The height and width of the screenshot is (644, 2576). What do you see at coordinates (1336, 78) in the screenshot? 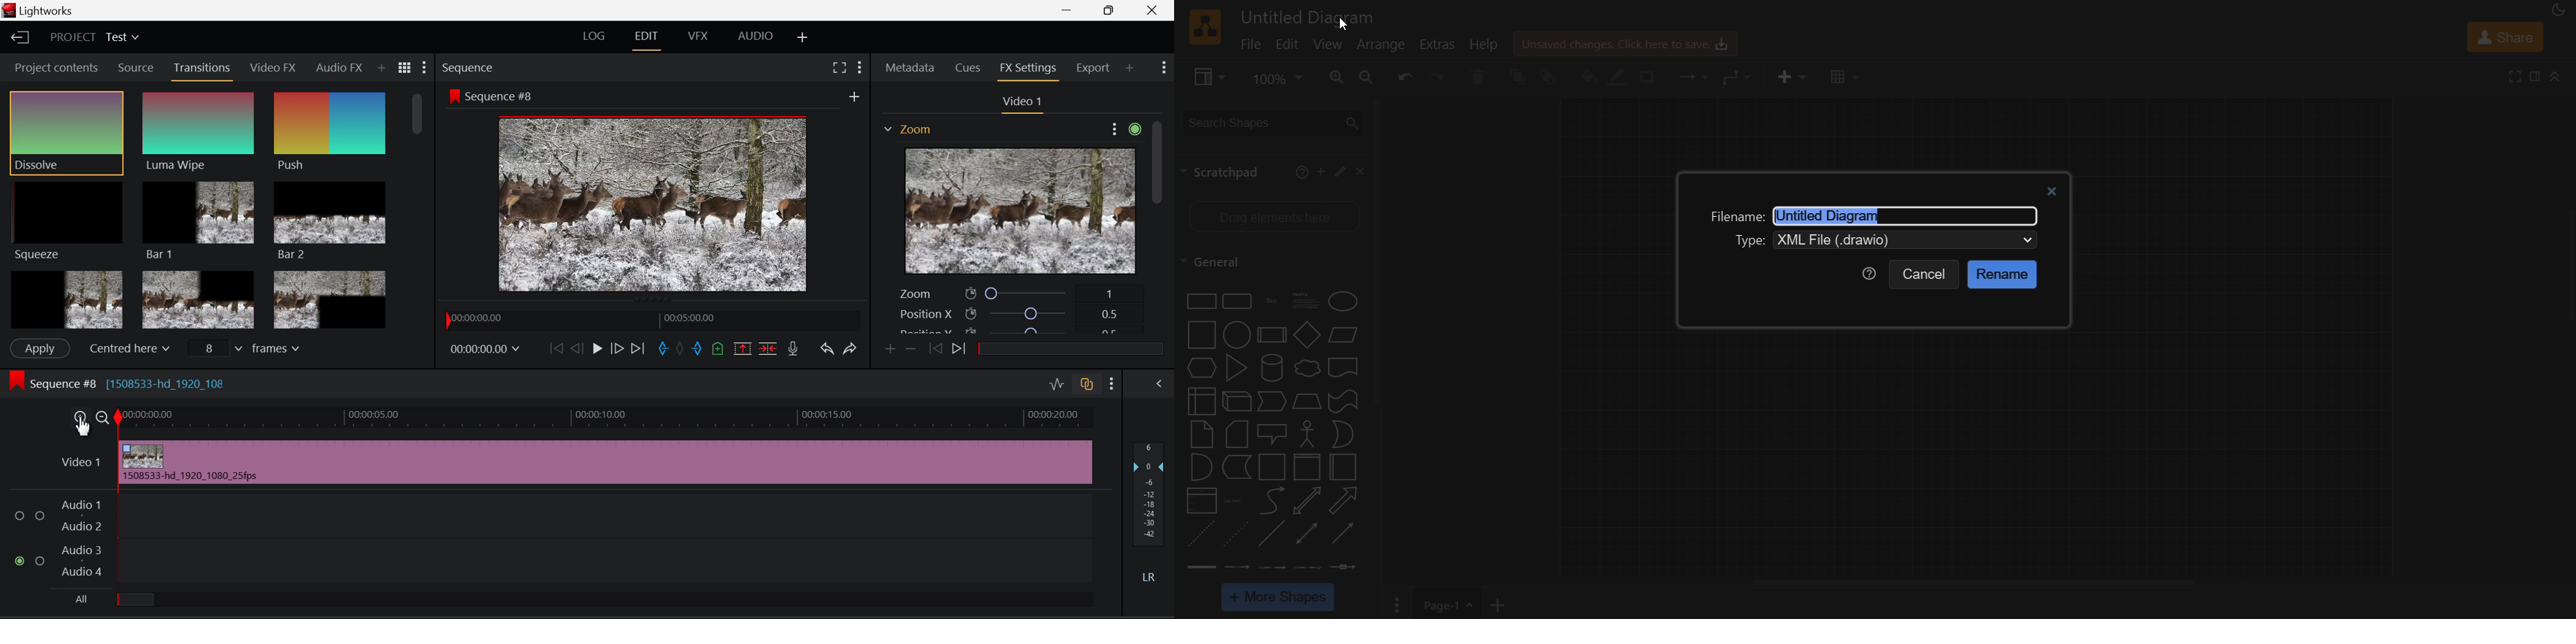
I see `zoom in` at bounding box center [1336, 78].